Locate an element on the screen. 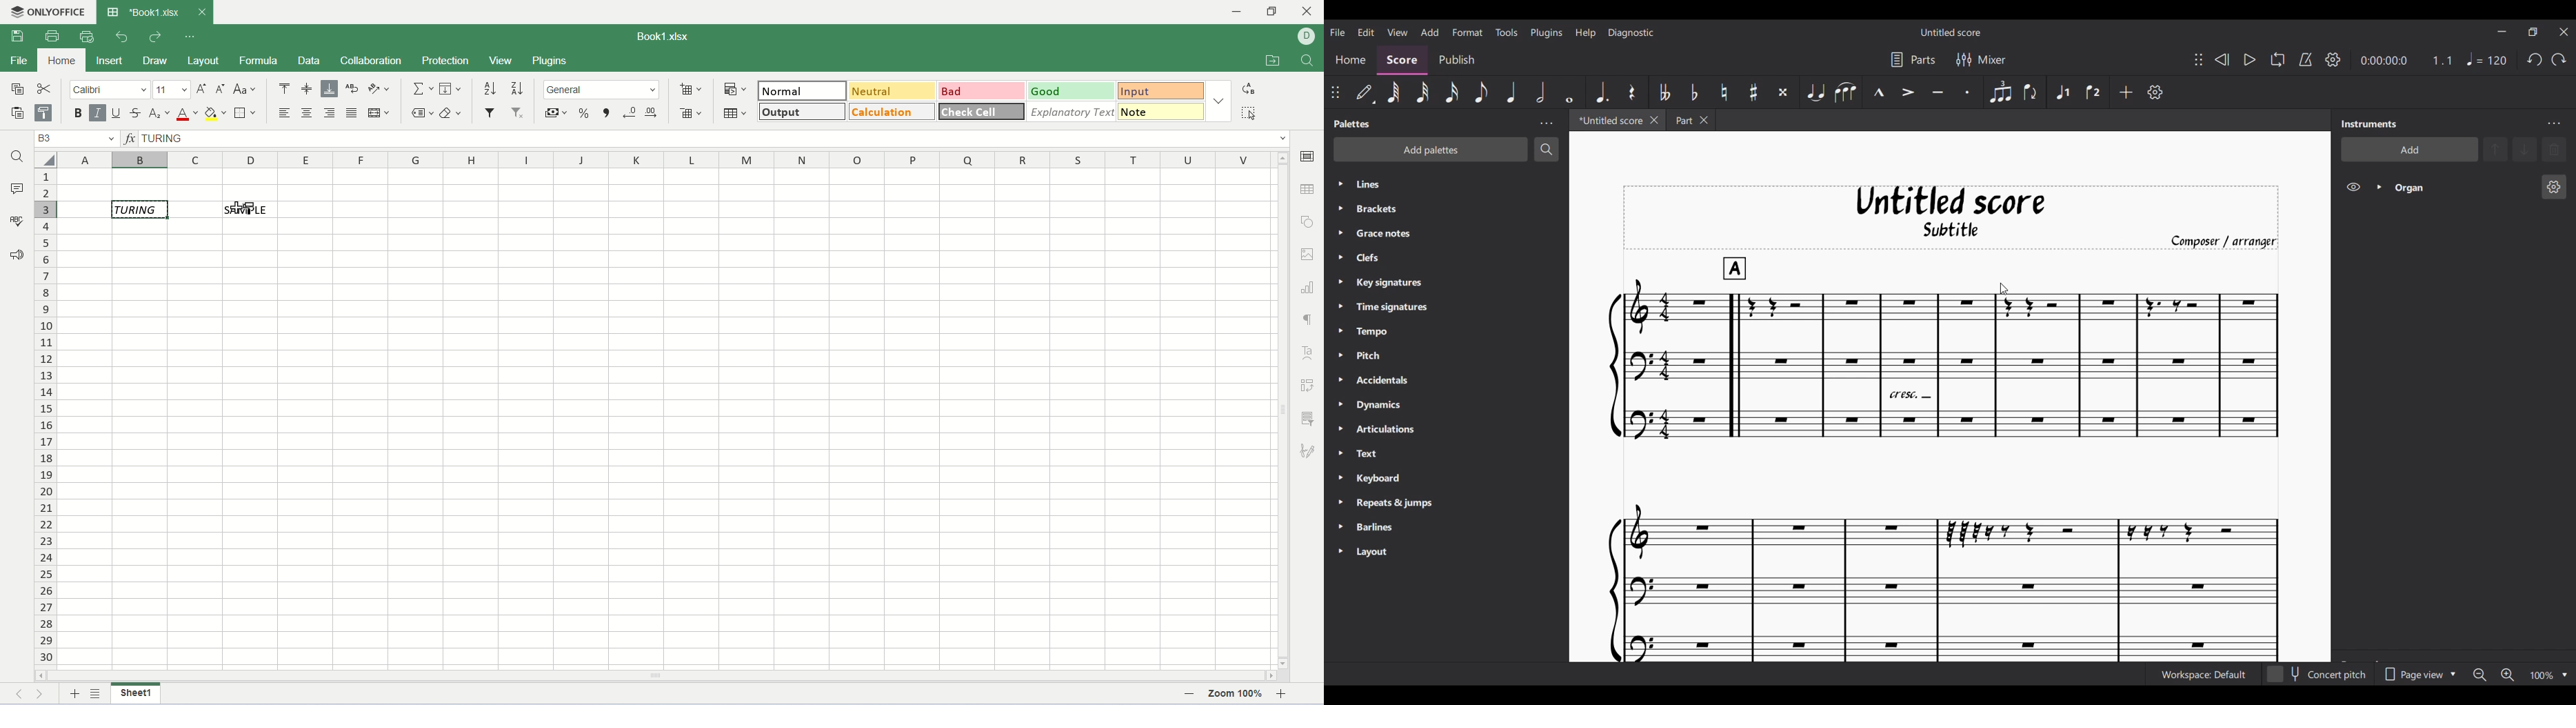 This screenshot has height=728, width=2576. sort descending is located at coordinates (515, 90).